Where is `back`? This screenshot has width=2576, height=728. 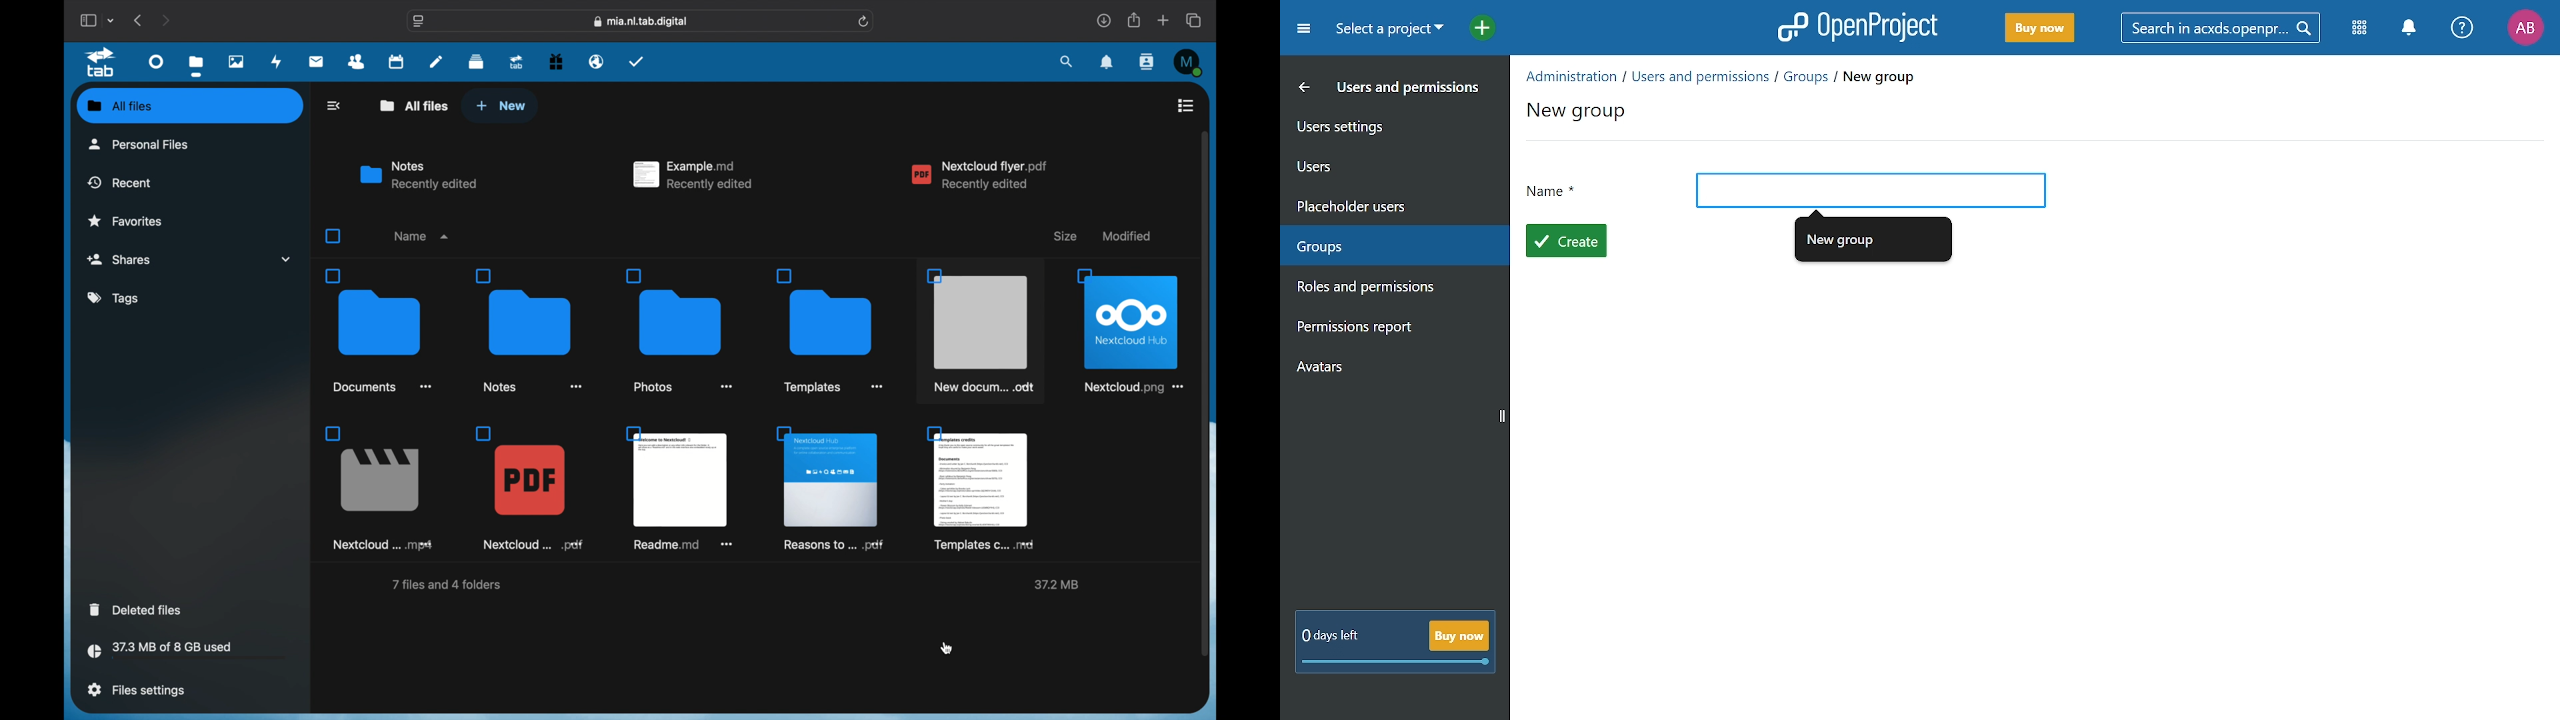 back is located at coordinates (335, 105).